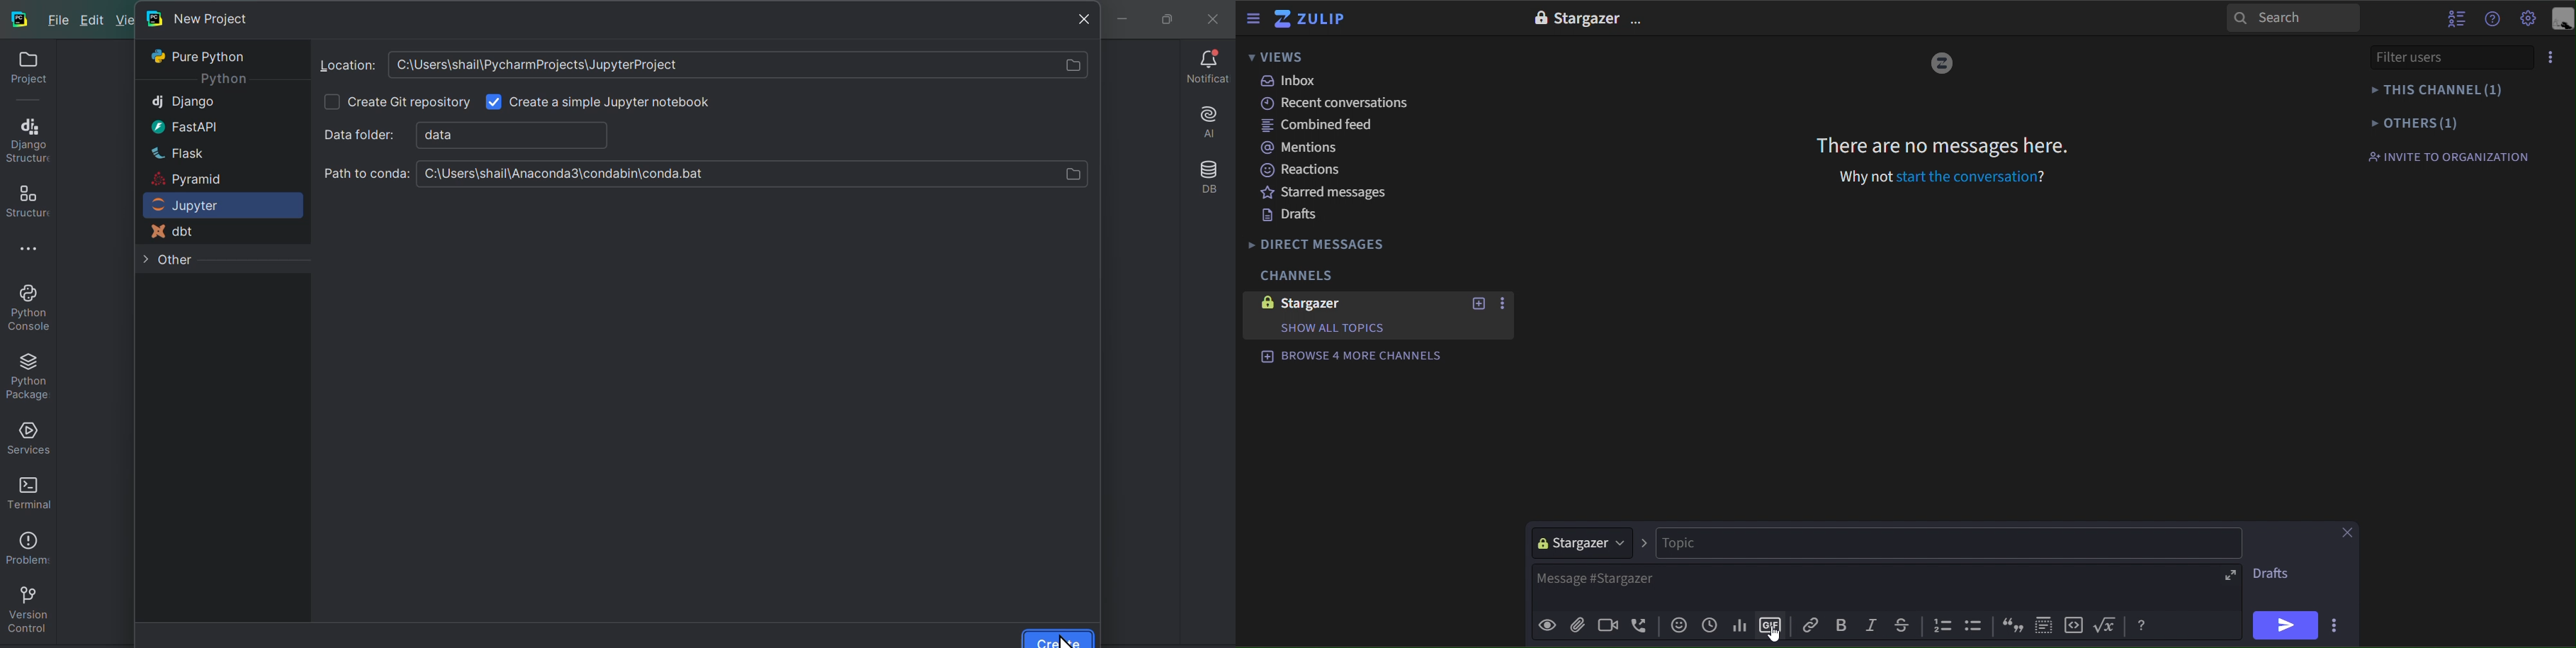  What do you see at coordinates (2444, 122) in the screenshot?
I see `Others(1)` at bounding box center [2444, 122].